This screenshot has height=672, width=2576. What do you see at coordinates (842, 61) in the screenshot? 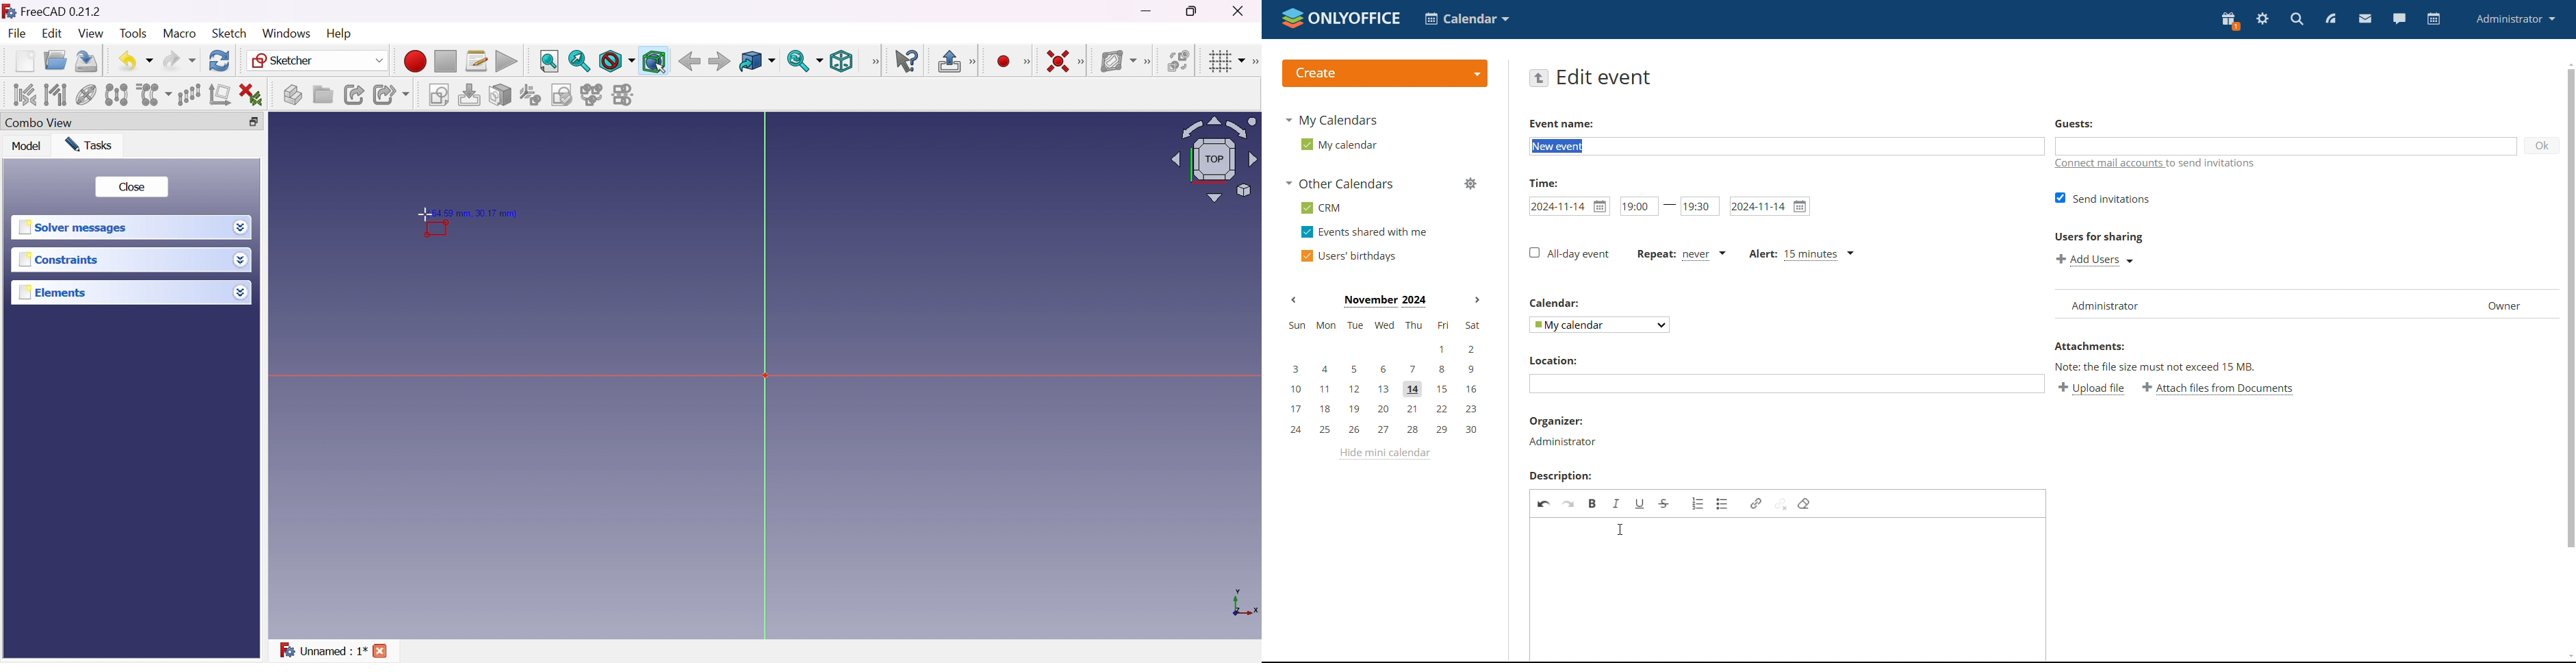
I see `Isometric` at bounding box center [842, 61].